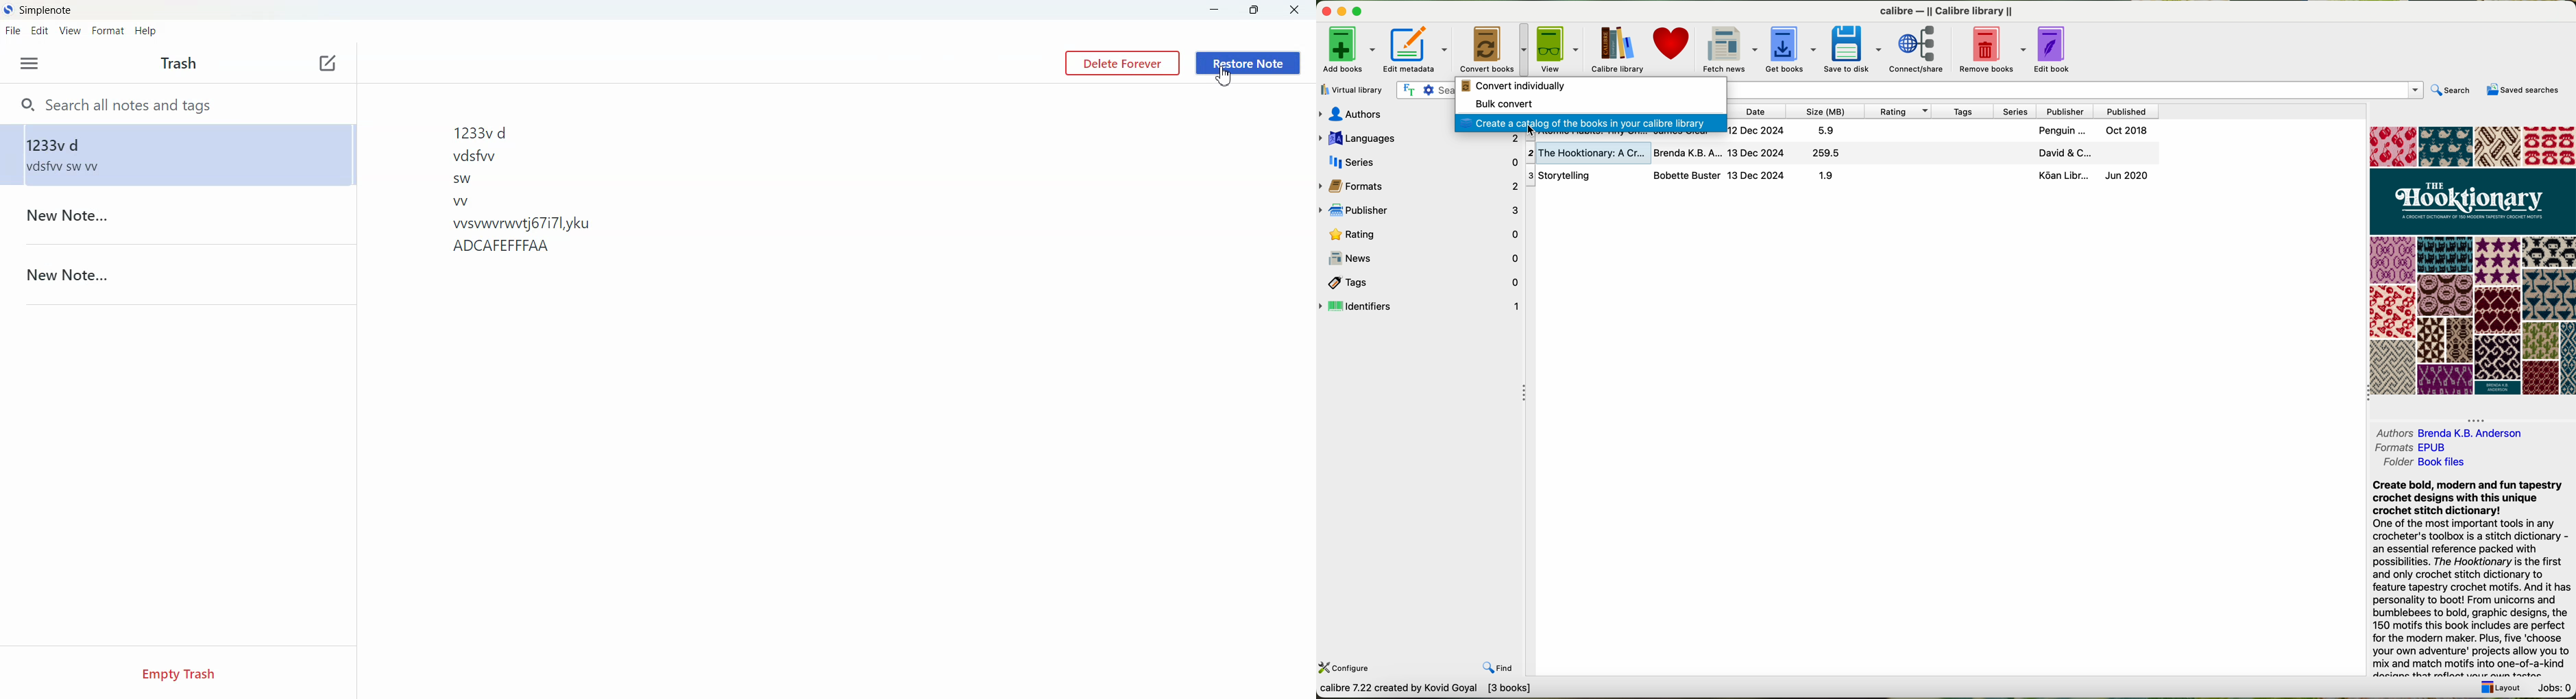  What do you see at coordinates (1528, 395) in the screenshot?
I see `Collapse` at bounding box center [1528, 395].